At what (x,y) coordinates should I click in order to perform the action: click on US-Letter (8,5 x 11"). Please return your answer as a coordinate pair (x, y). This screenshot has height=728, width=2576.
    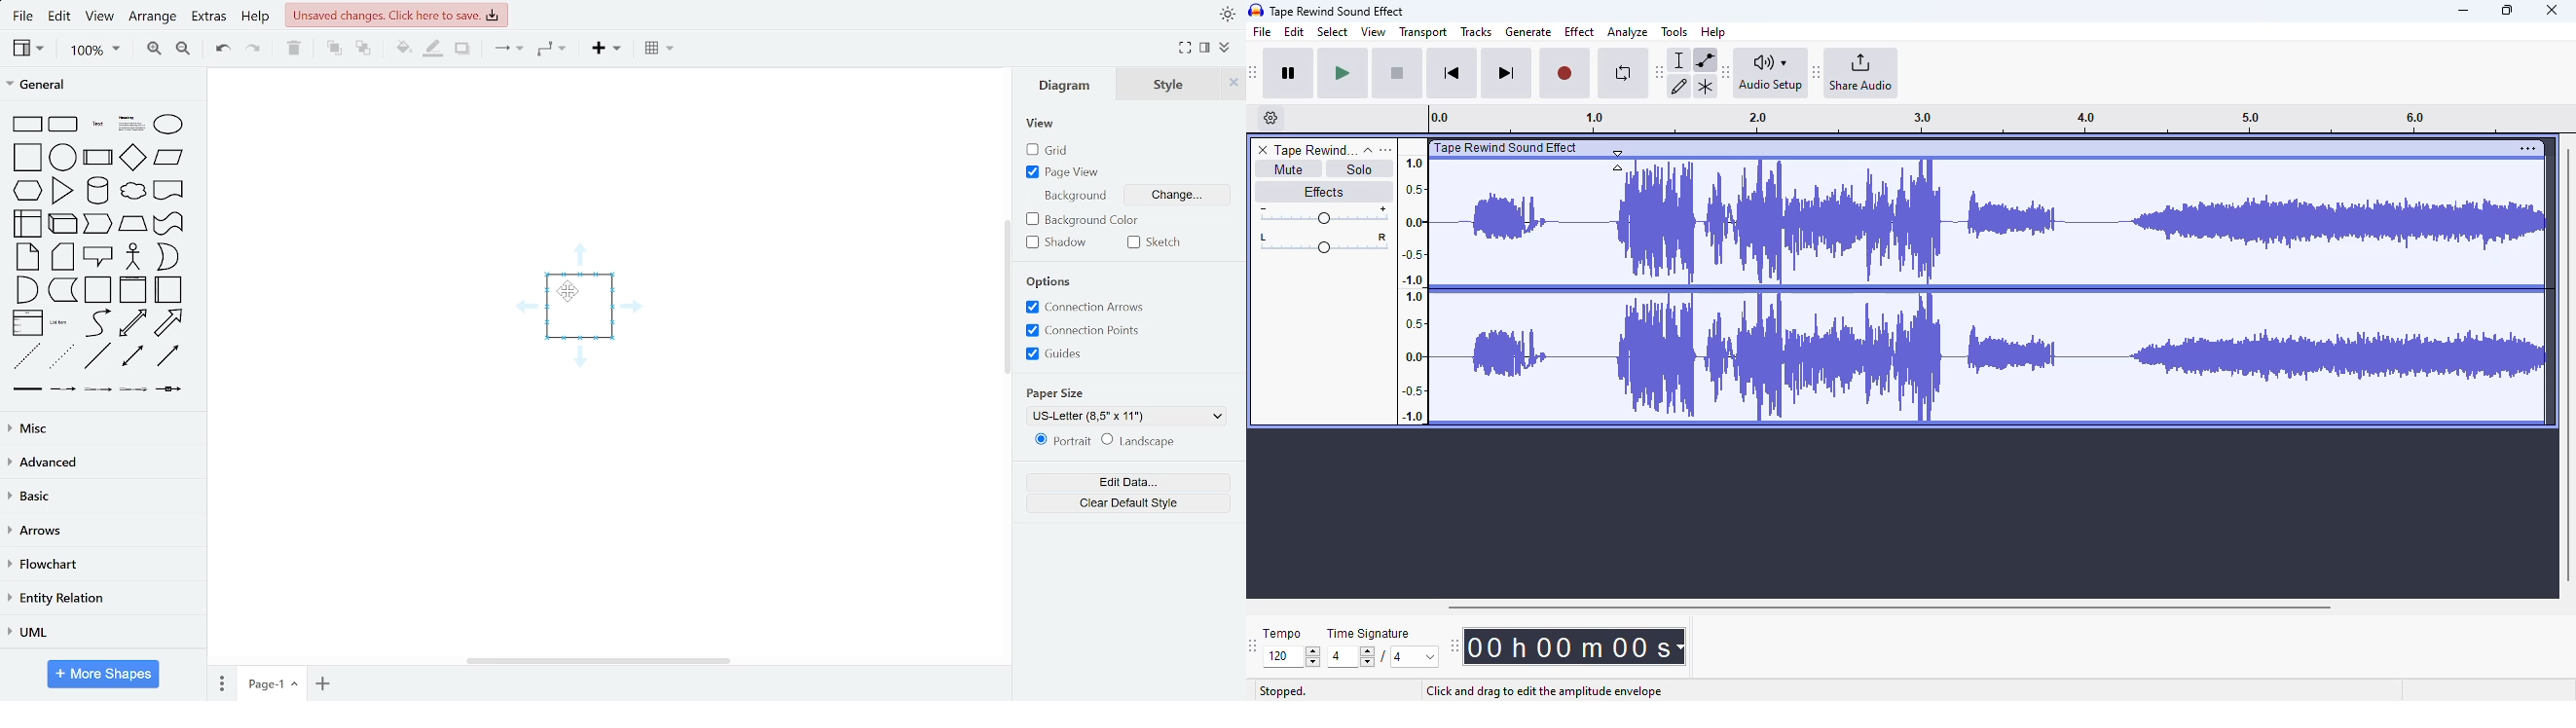
    Looking at the image, I should click on (1123, 417).